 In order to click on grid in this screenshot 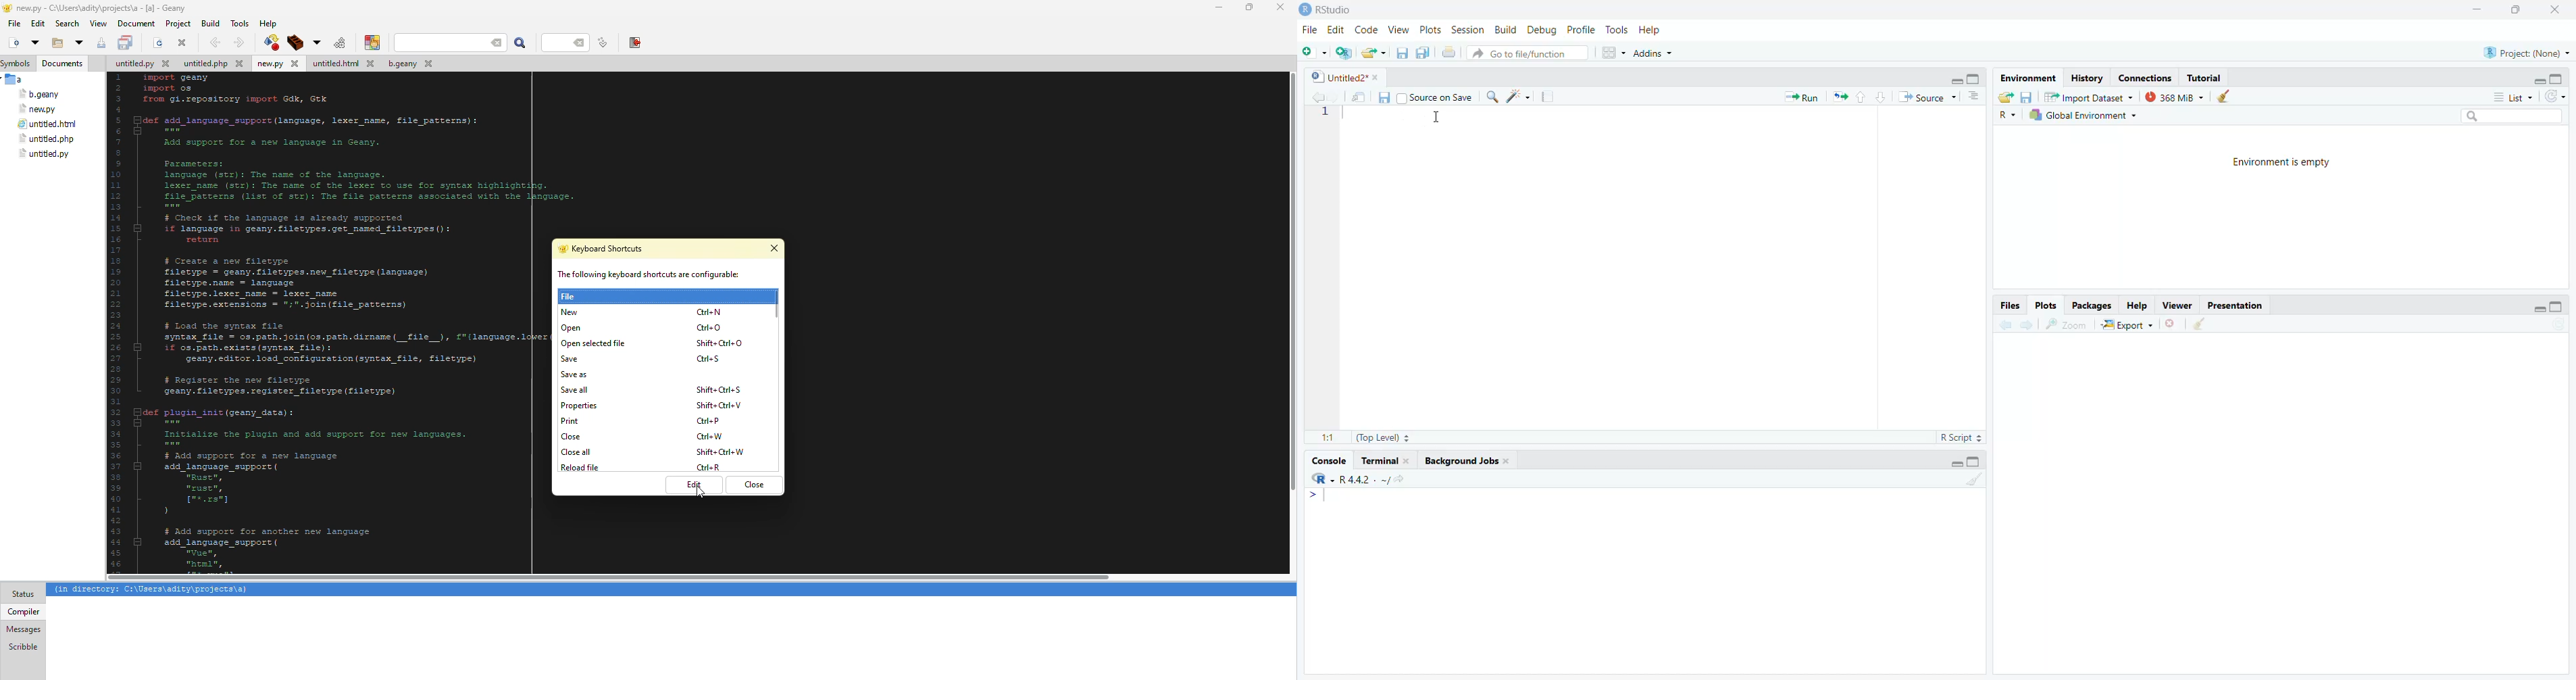, I will do `click(1613, 55)`.